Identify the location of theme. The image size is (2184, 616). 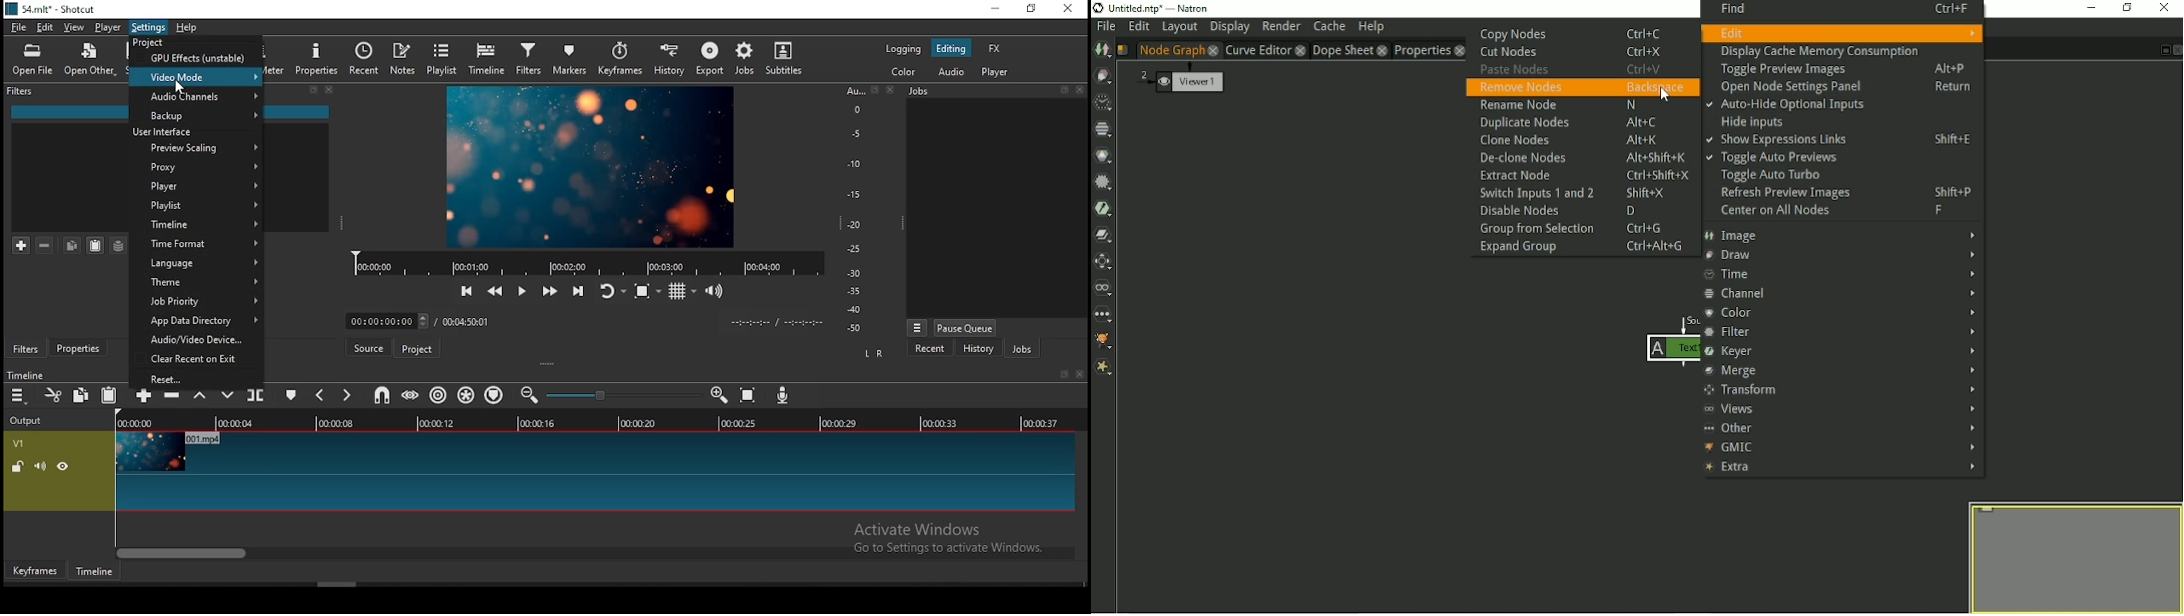
(197, 284).